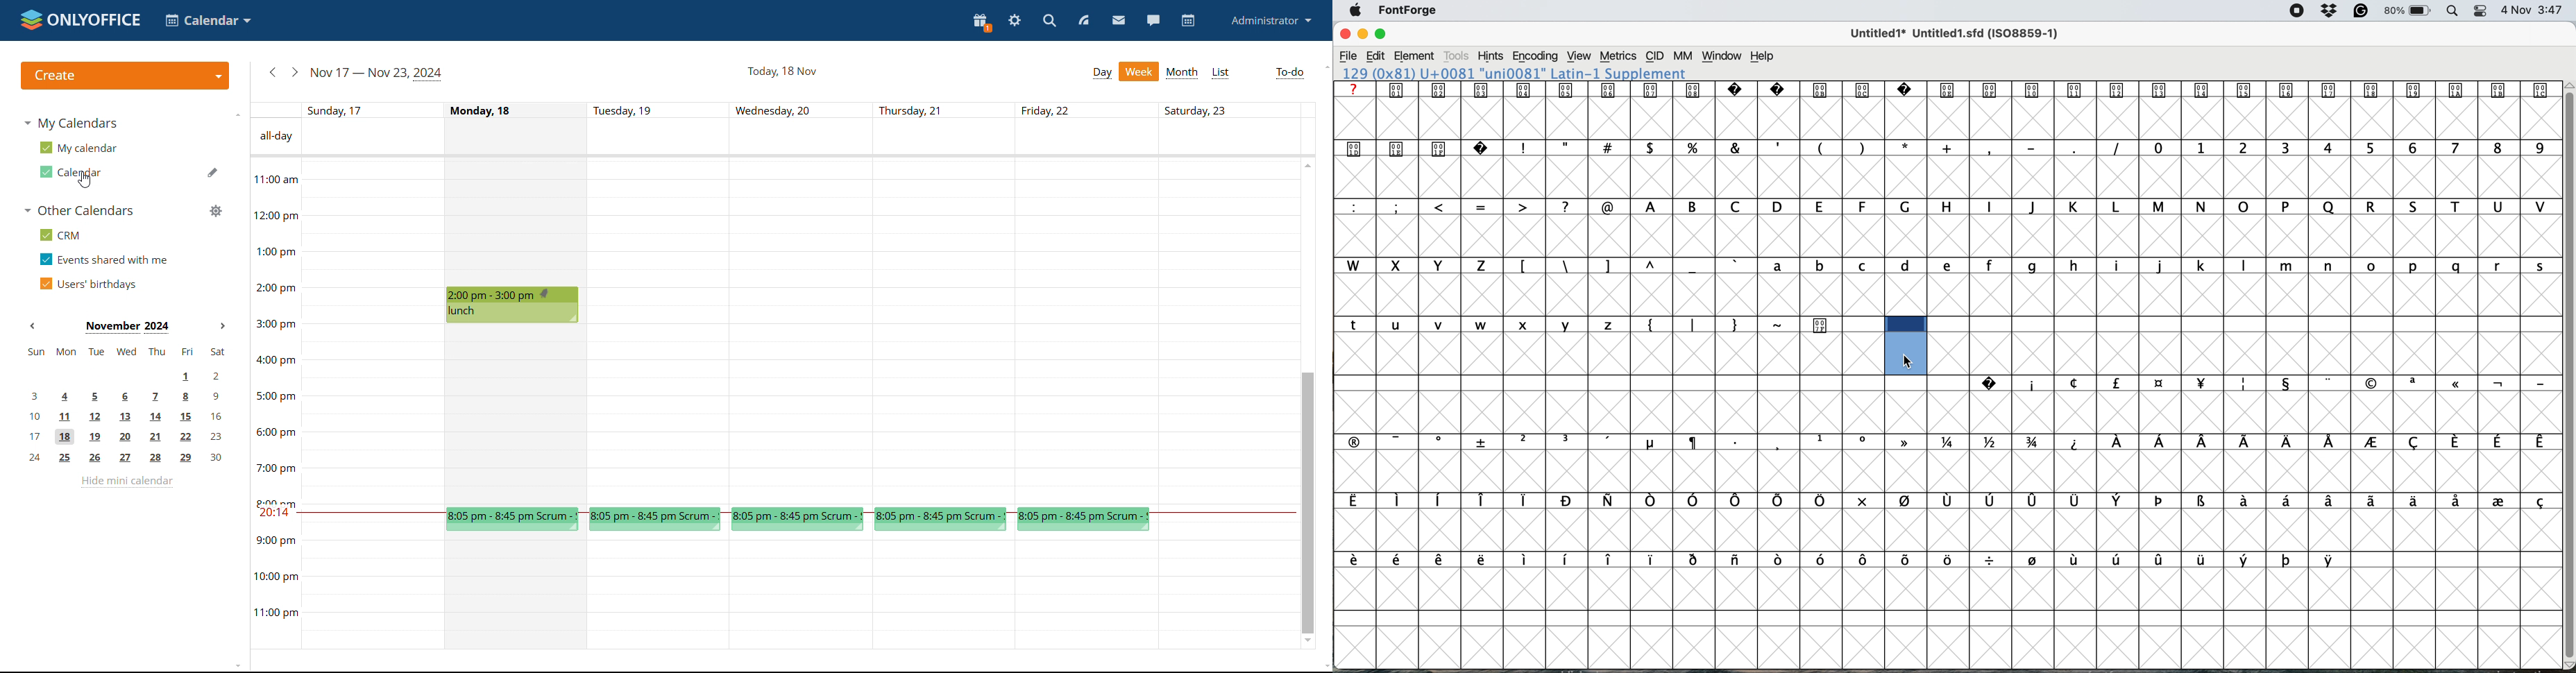 This screenshot has height=700, width=2576. Describe the element at coordinates (127, 407) in the screenshot. I see `mini calendar, underlined dates are events` at that location.